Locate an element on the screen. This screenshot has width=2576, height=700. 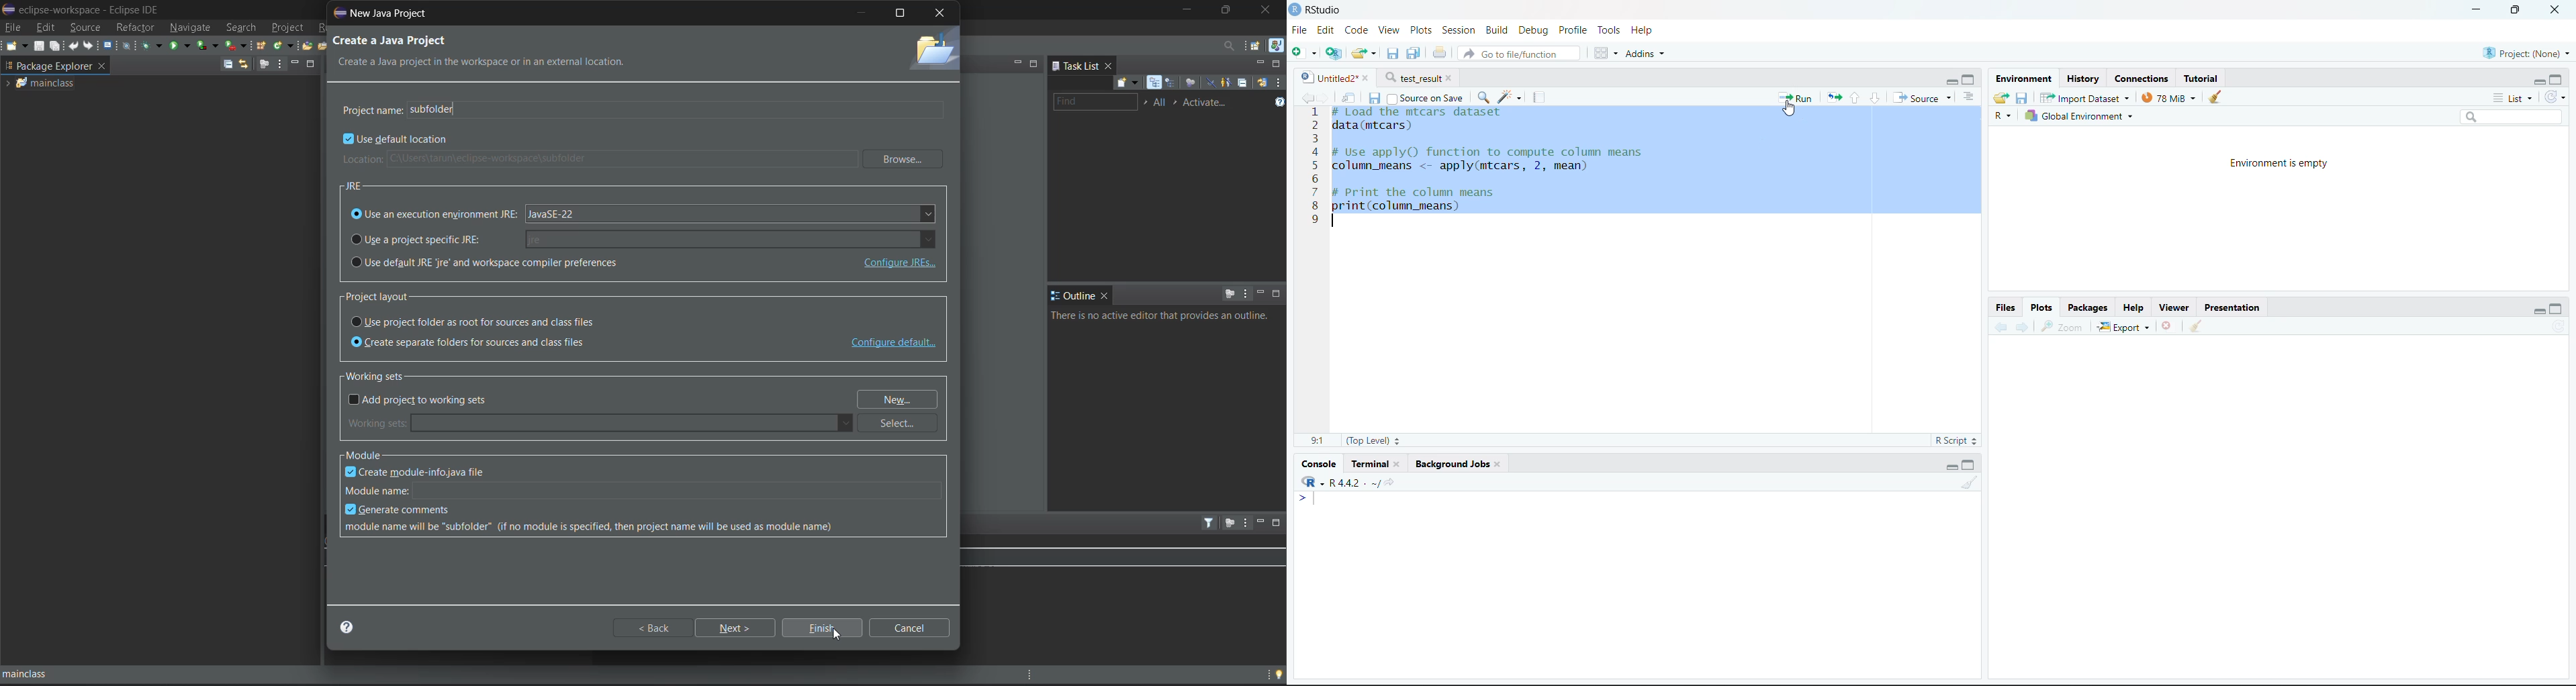
Print the current file is located at coordinates (1440, 50).